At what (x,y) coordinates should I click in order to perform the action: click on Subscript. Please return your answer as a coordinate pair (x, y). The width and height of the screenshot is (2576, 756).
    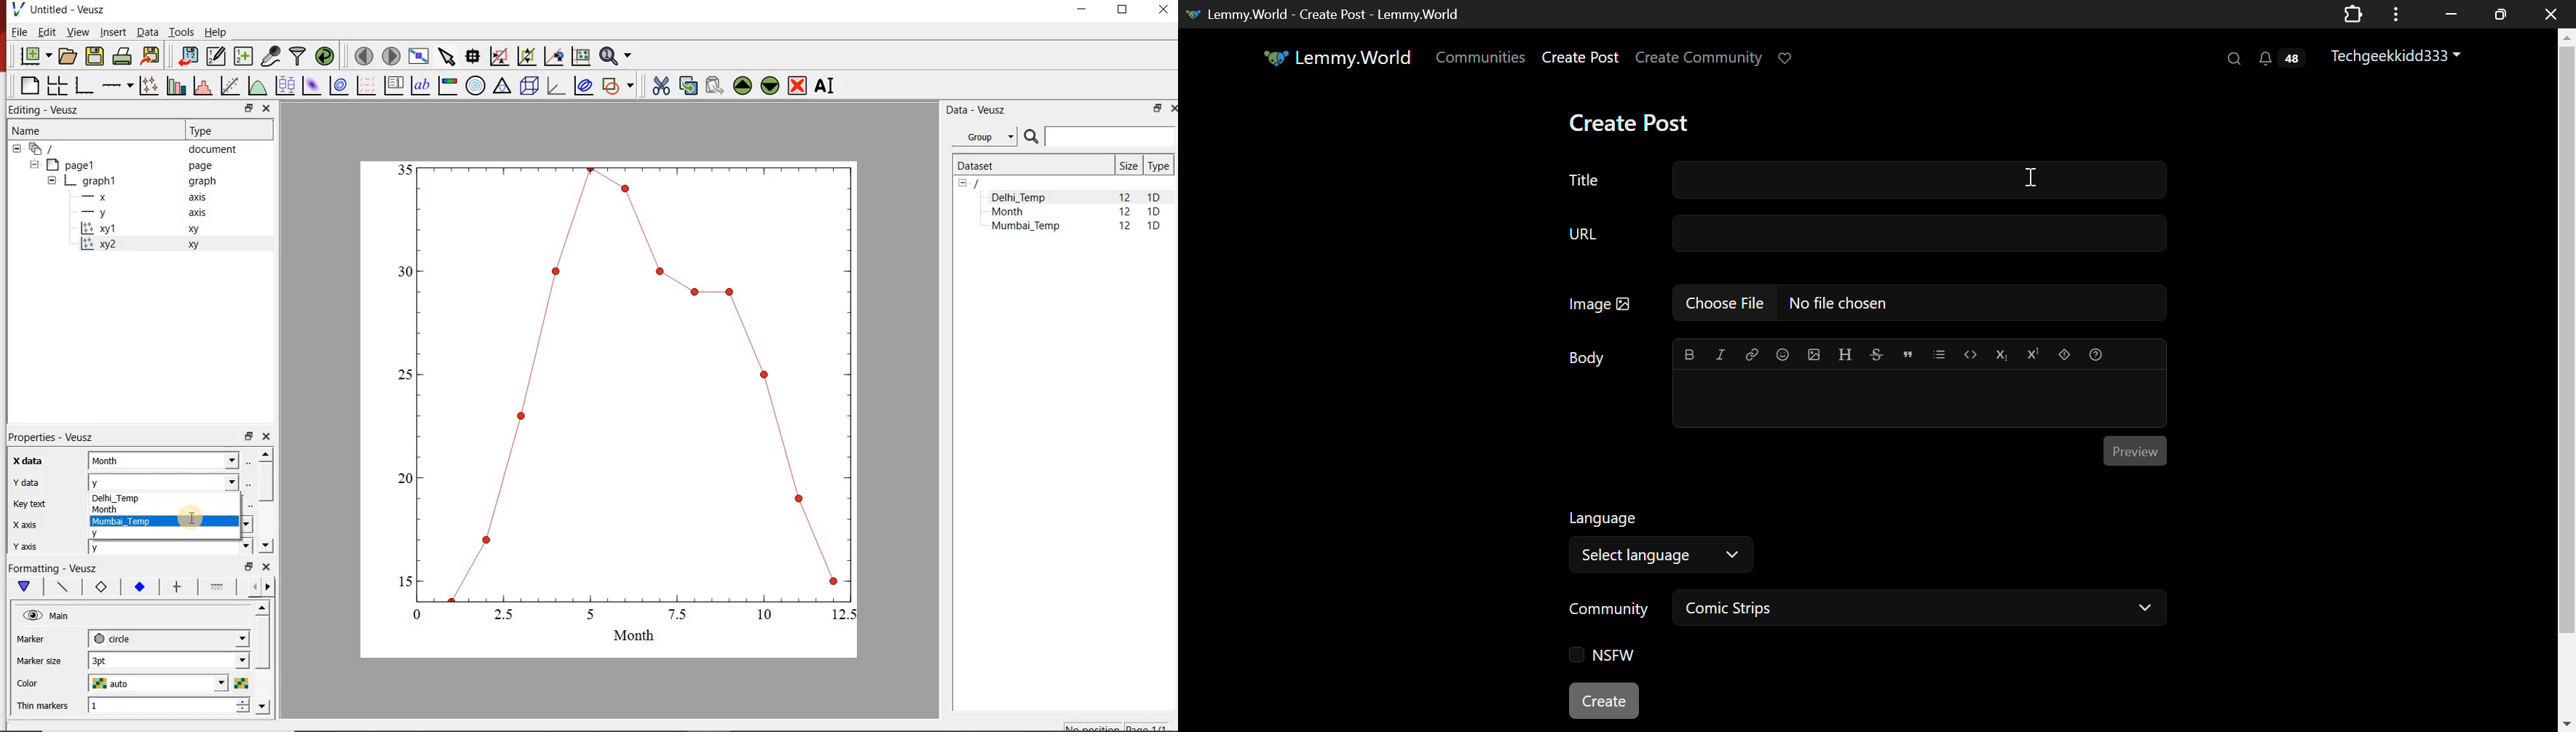
    Looking at the image, I should click on (2002, 354).